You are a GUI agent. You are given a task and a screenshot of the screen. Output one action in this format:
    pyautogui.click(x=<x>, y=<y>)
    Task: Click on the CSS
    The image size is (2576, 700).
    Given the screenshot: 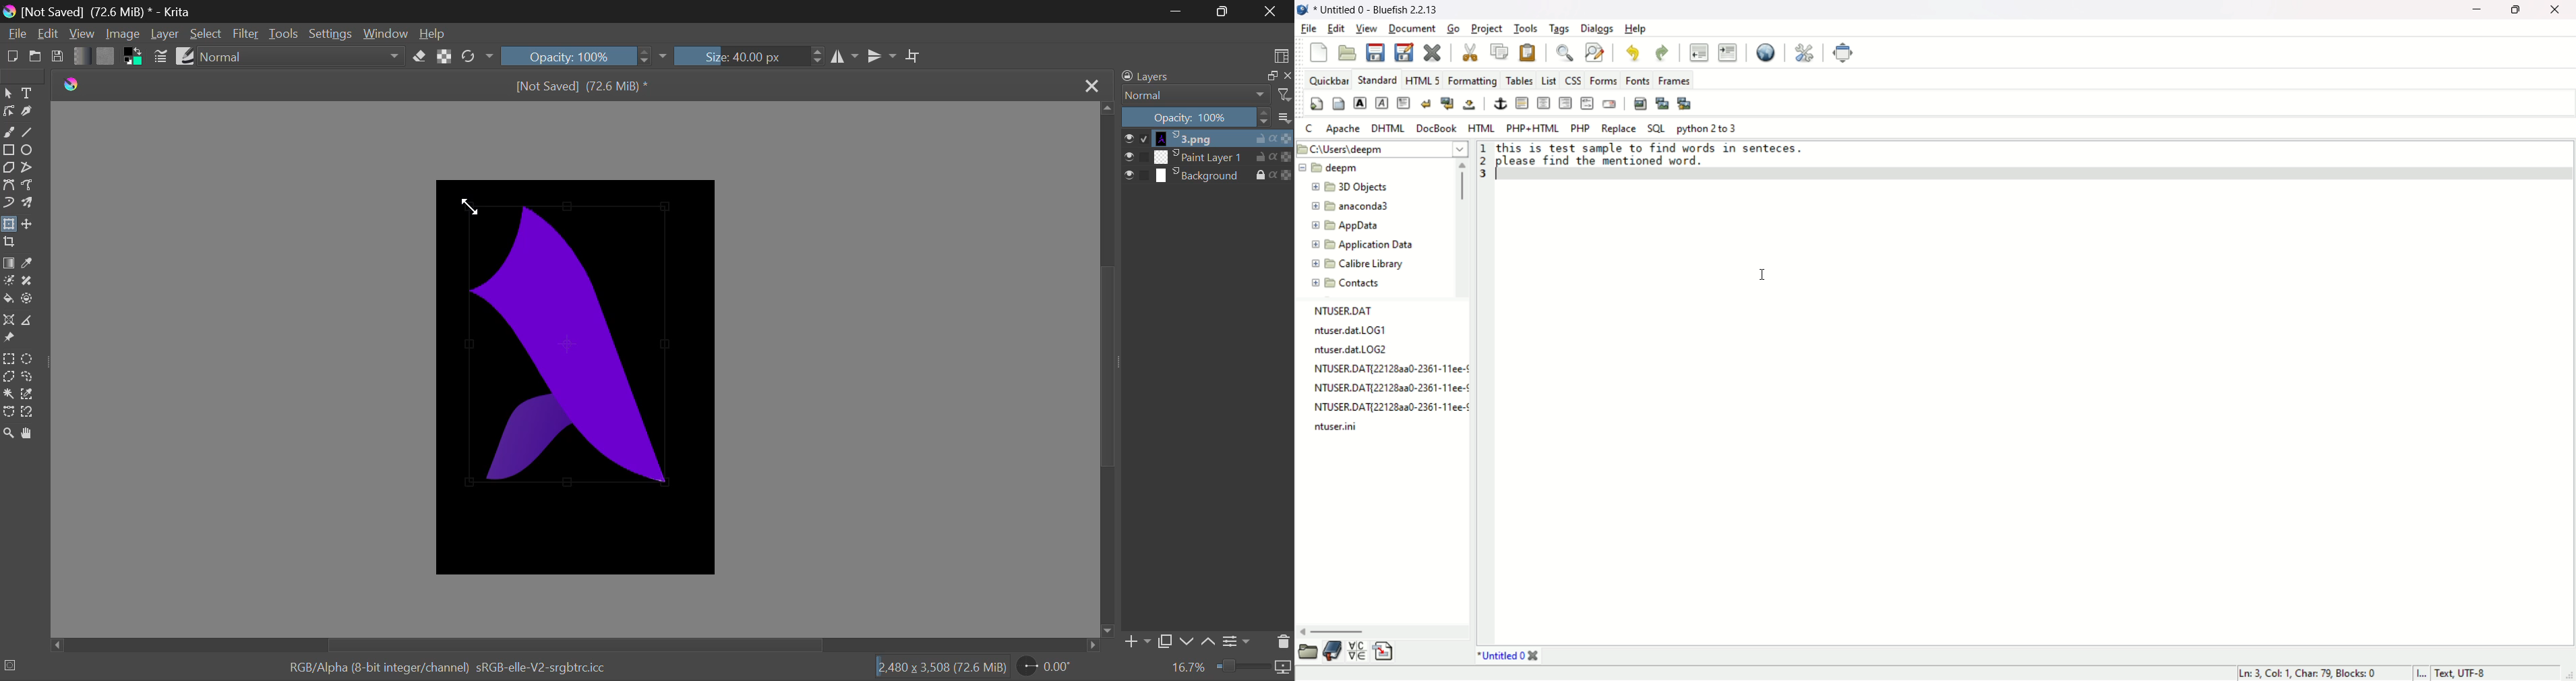 What is the action you would take?
    pyautogui.click(x=1572, y=80)
    